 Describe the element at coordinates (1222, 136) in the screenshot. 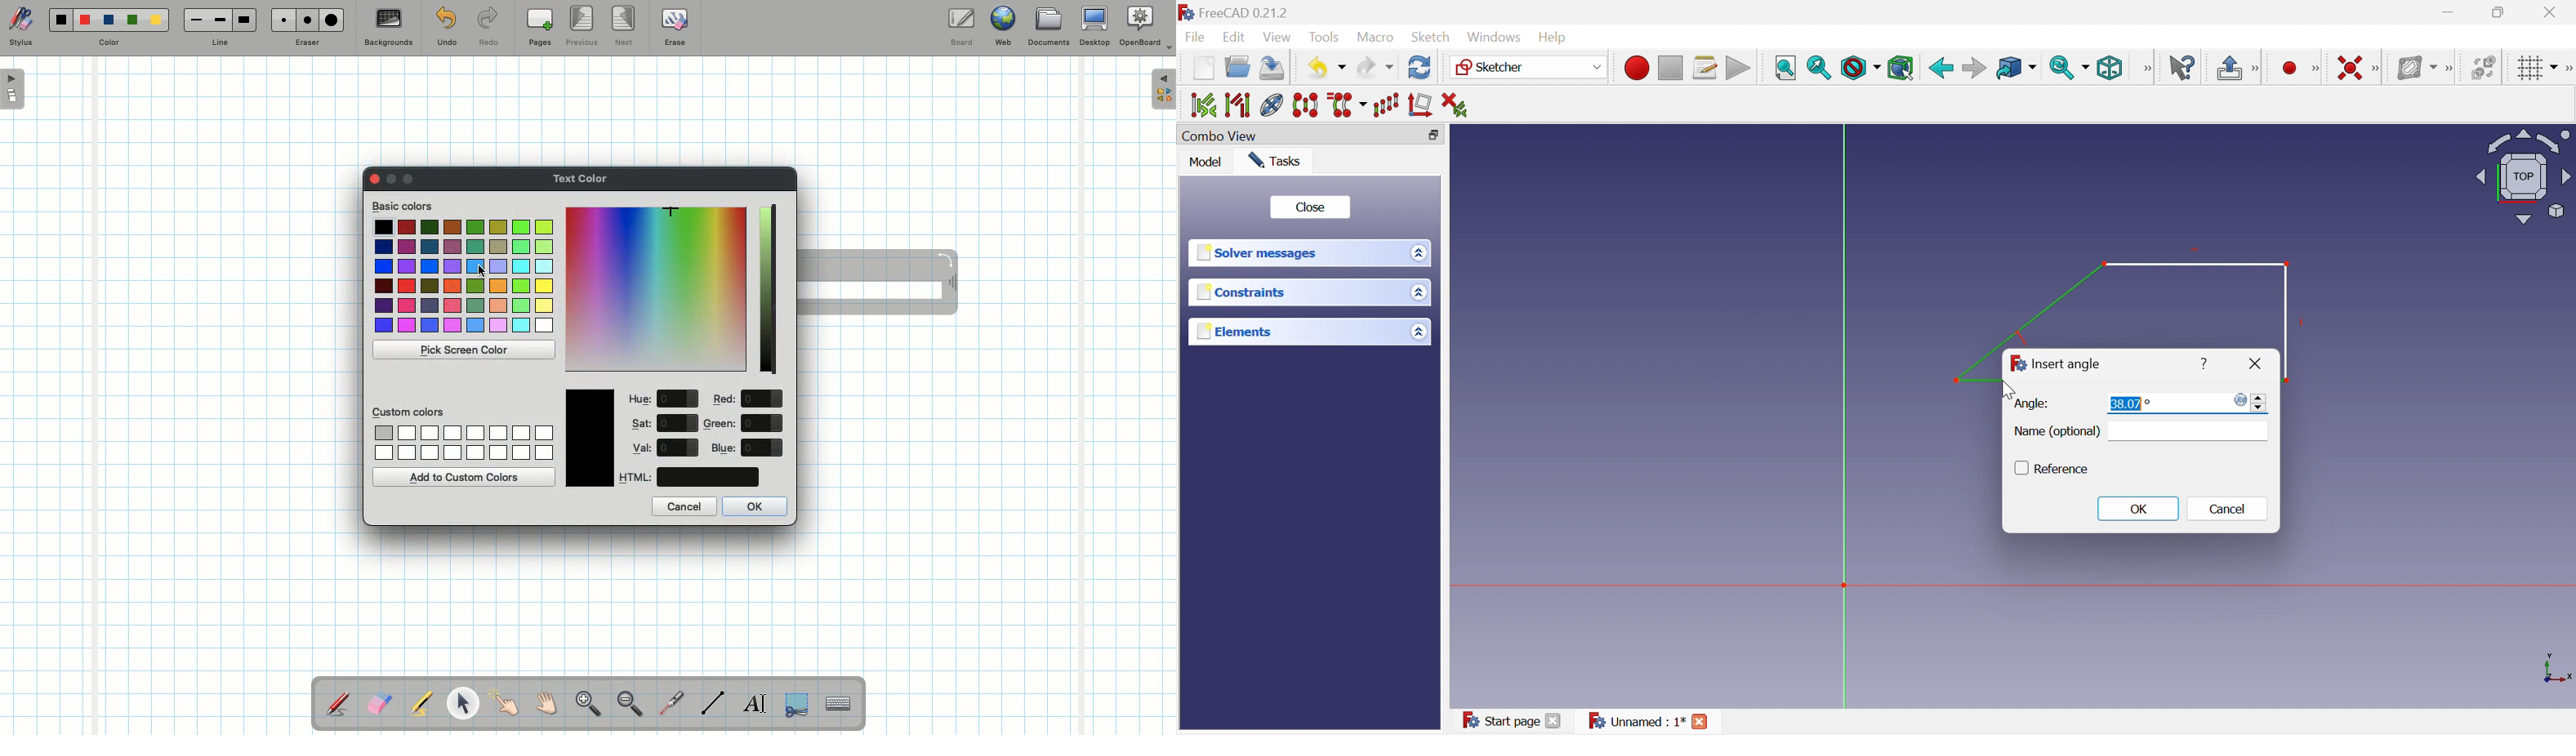

I see `Combo View` at that location.